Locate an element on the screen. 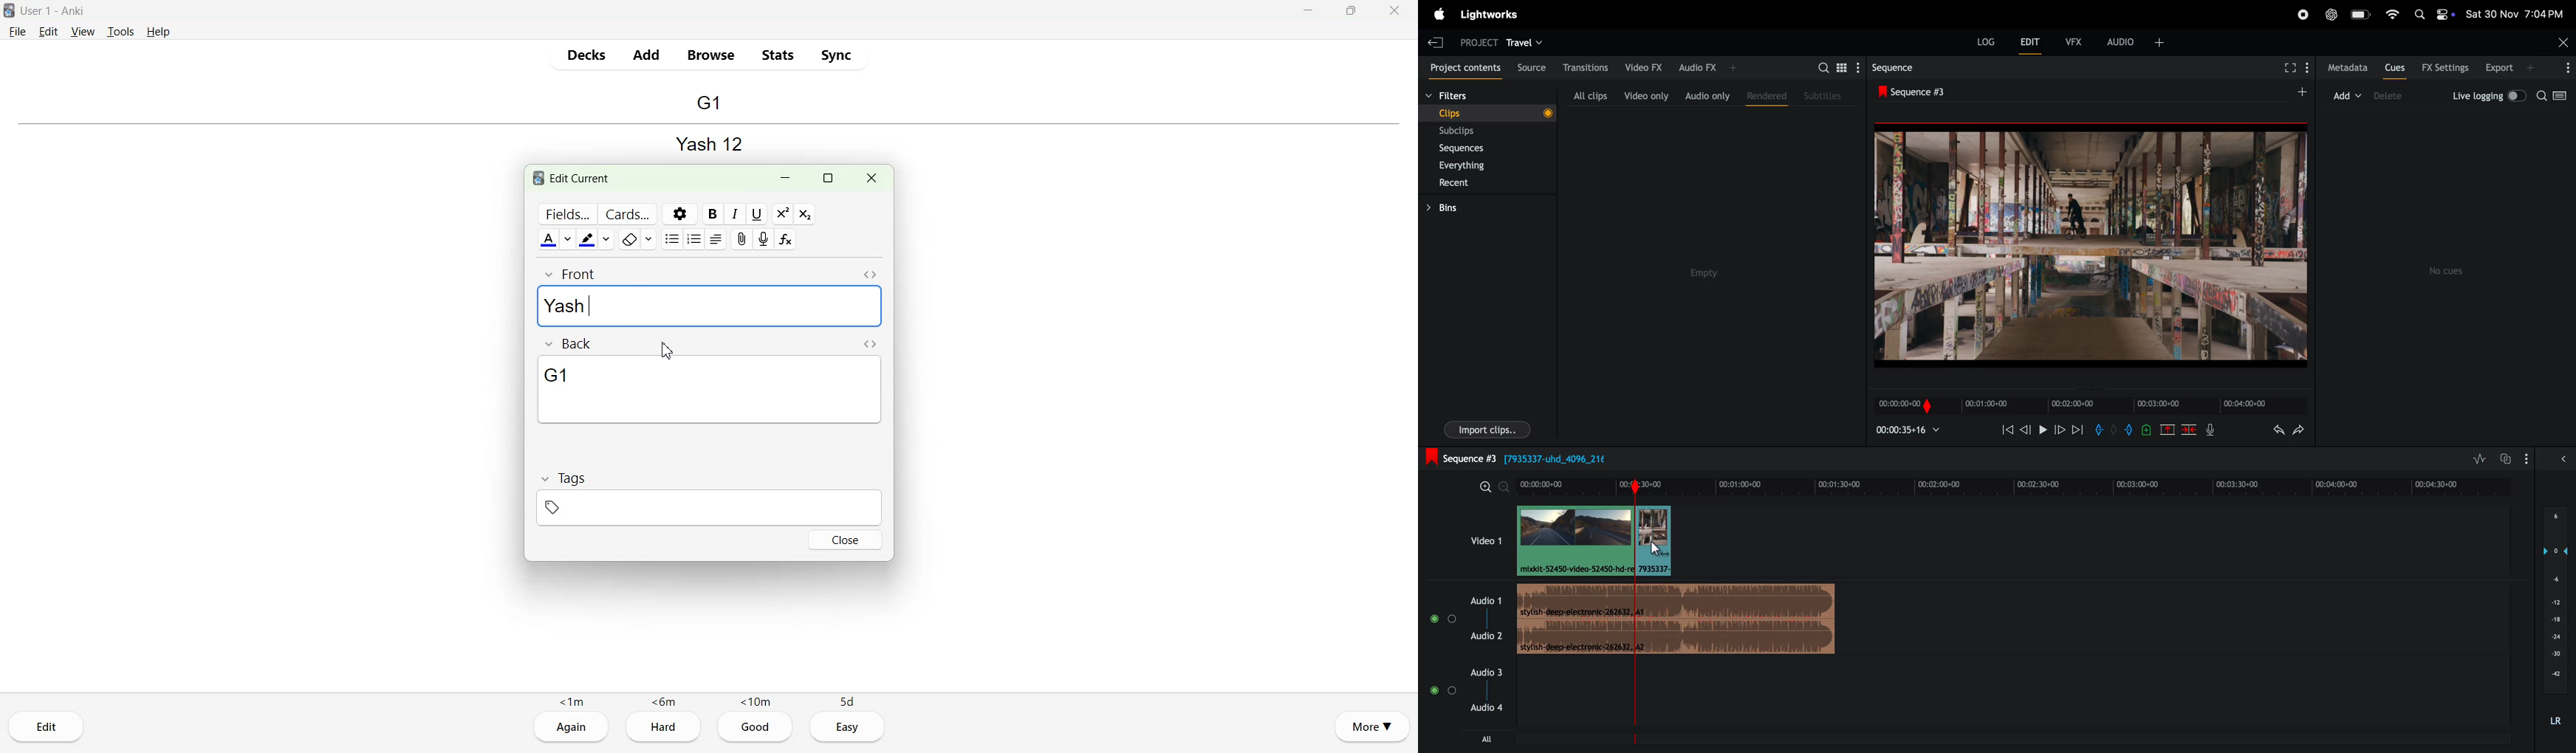  Toggle HTML Editor is located at coordinates (870, 275).